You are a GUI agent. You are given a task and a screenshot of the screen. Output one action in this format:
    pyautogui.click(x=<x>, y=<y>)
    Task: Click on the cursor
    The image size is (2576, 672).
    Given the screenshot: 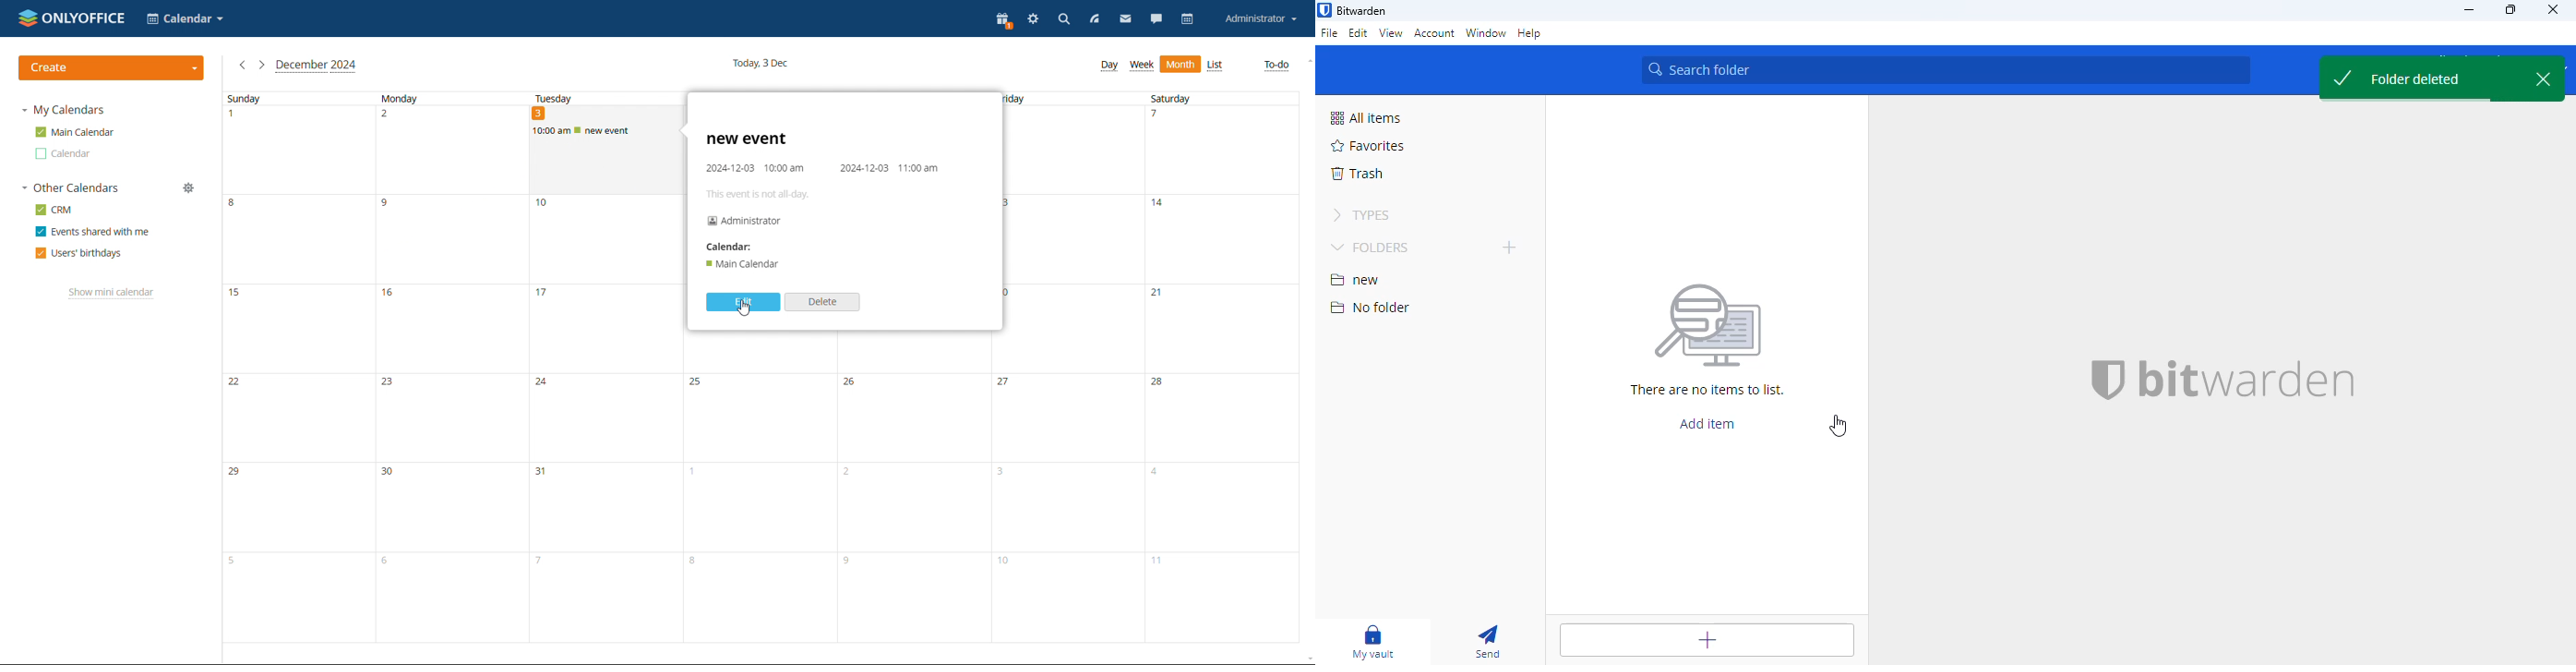 What is the action you would take?
    pyautogui.click(x=554, y=140)
    